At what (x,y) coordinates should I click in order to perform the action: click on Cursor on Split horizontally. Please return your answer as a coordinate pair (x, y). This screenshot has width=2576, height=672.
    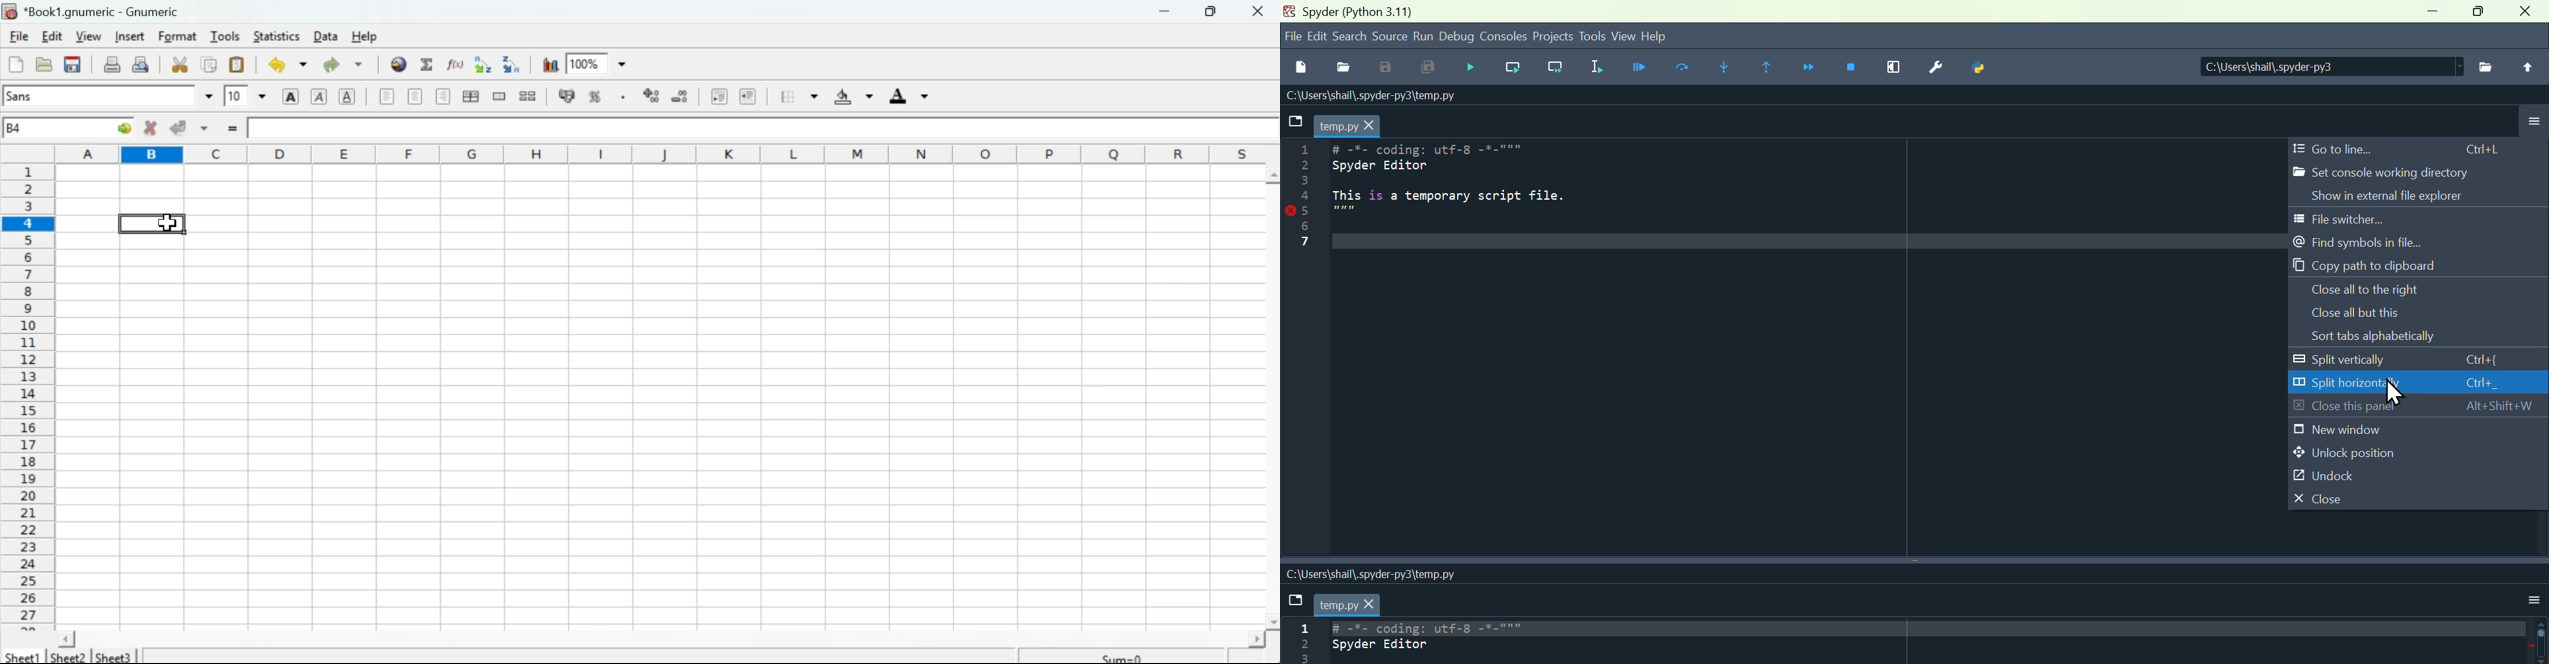
    Looking at the image, I should click on (2395, 394).